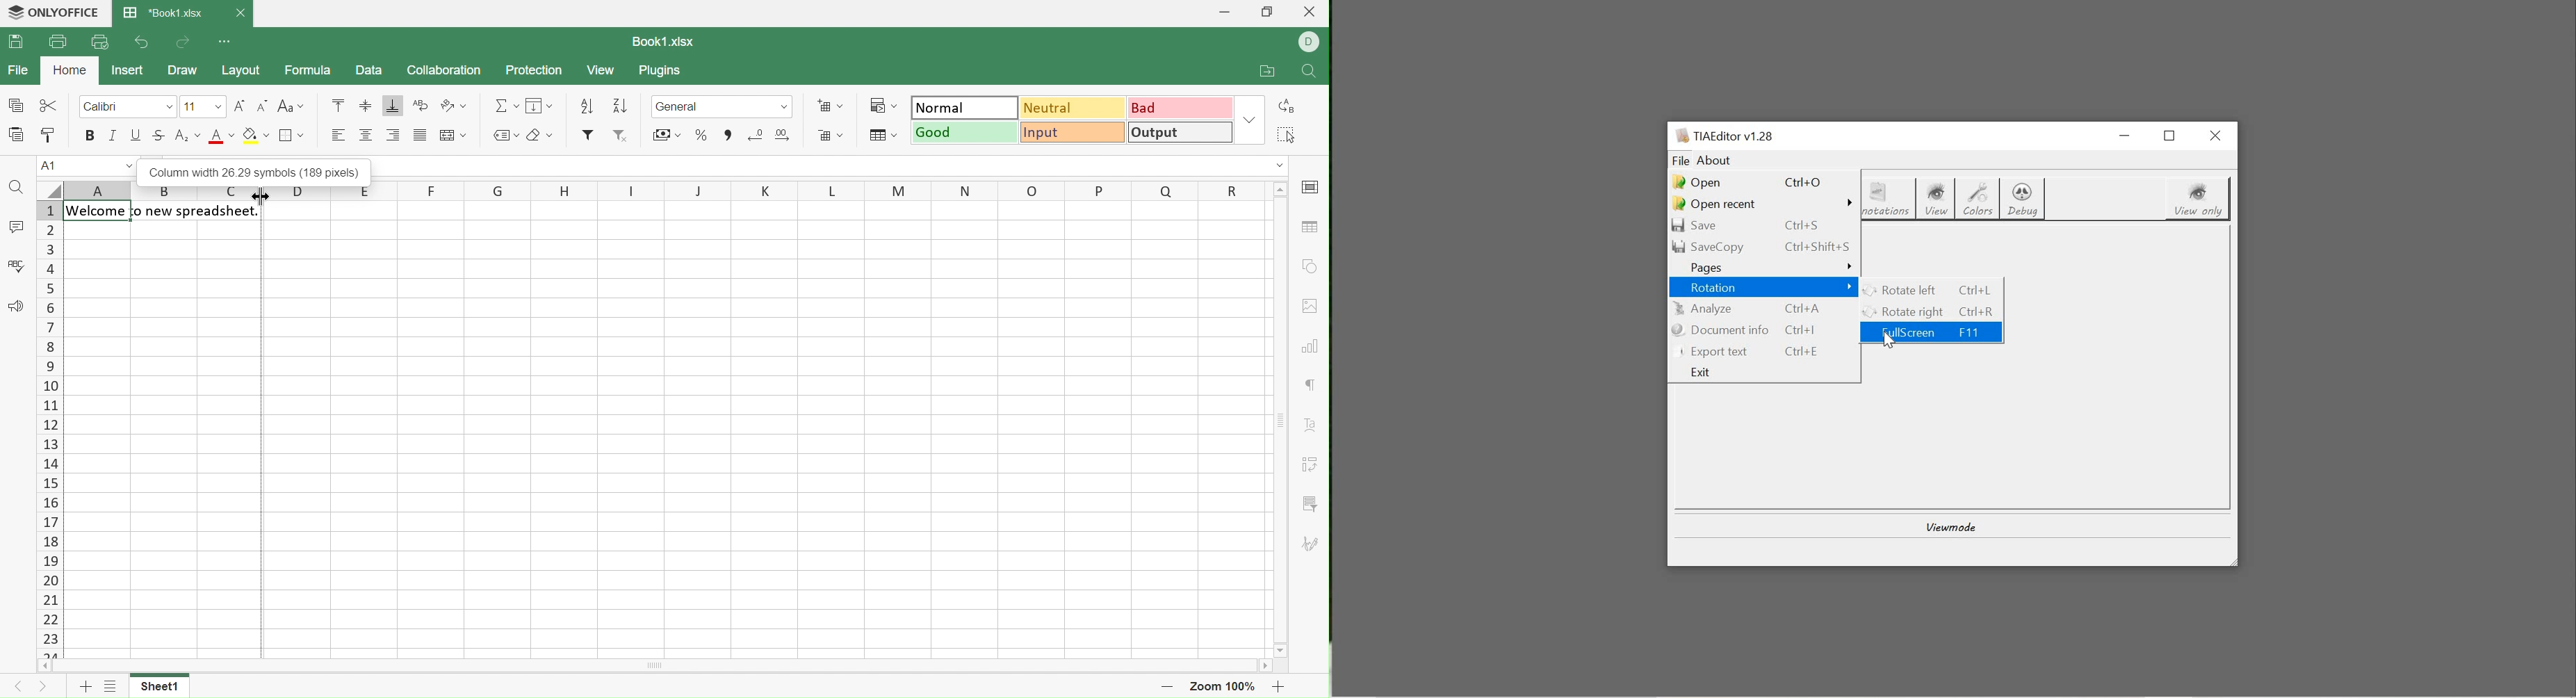  I want to click on Book1.xlsx, so click(665, 40).